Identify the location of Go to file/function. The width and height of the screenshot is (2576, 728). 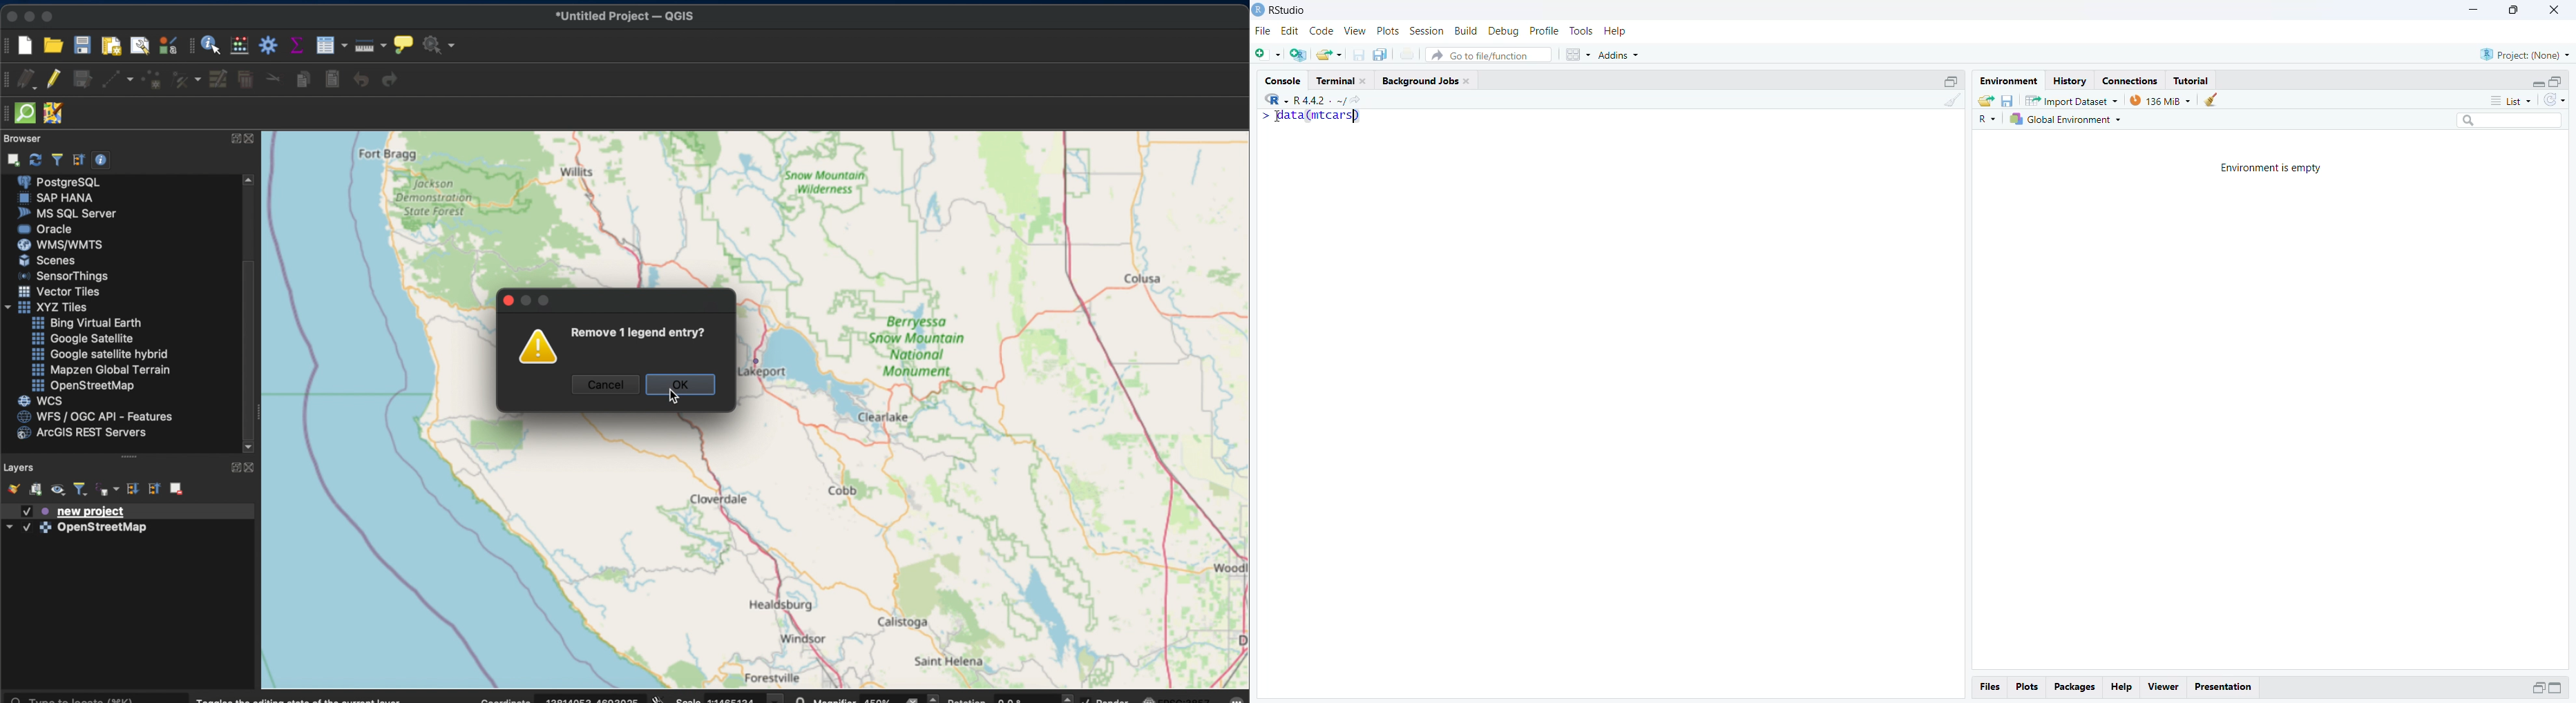
(1490, 54).